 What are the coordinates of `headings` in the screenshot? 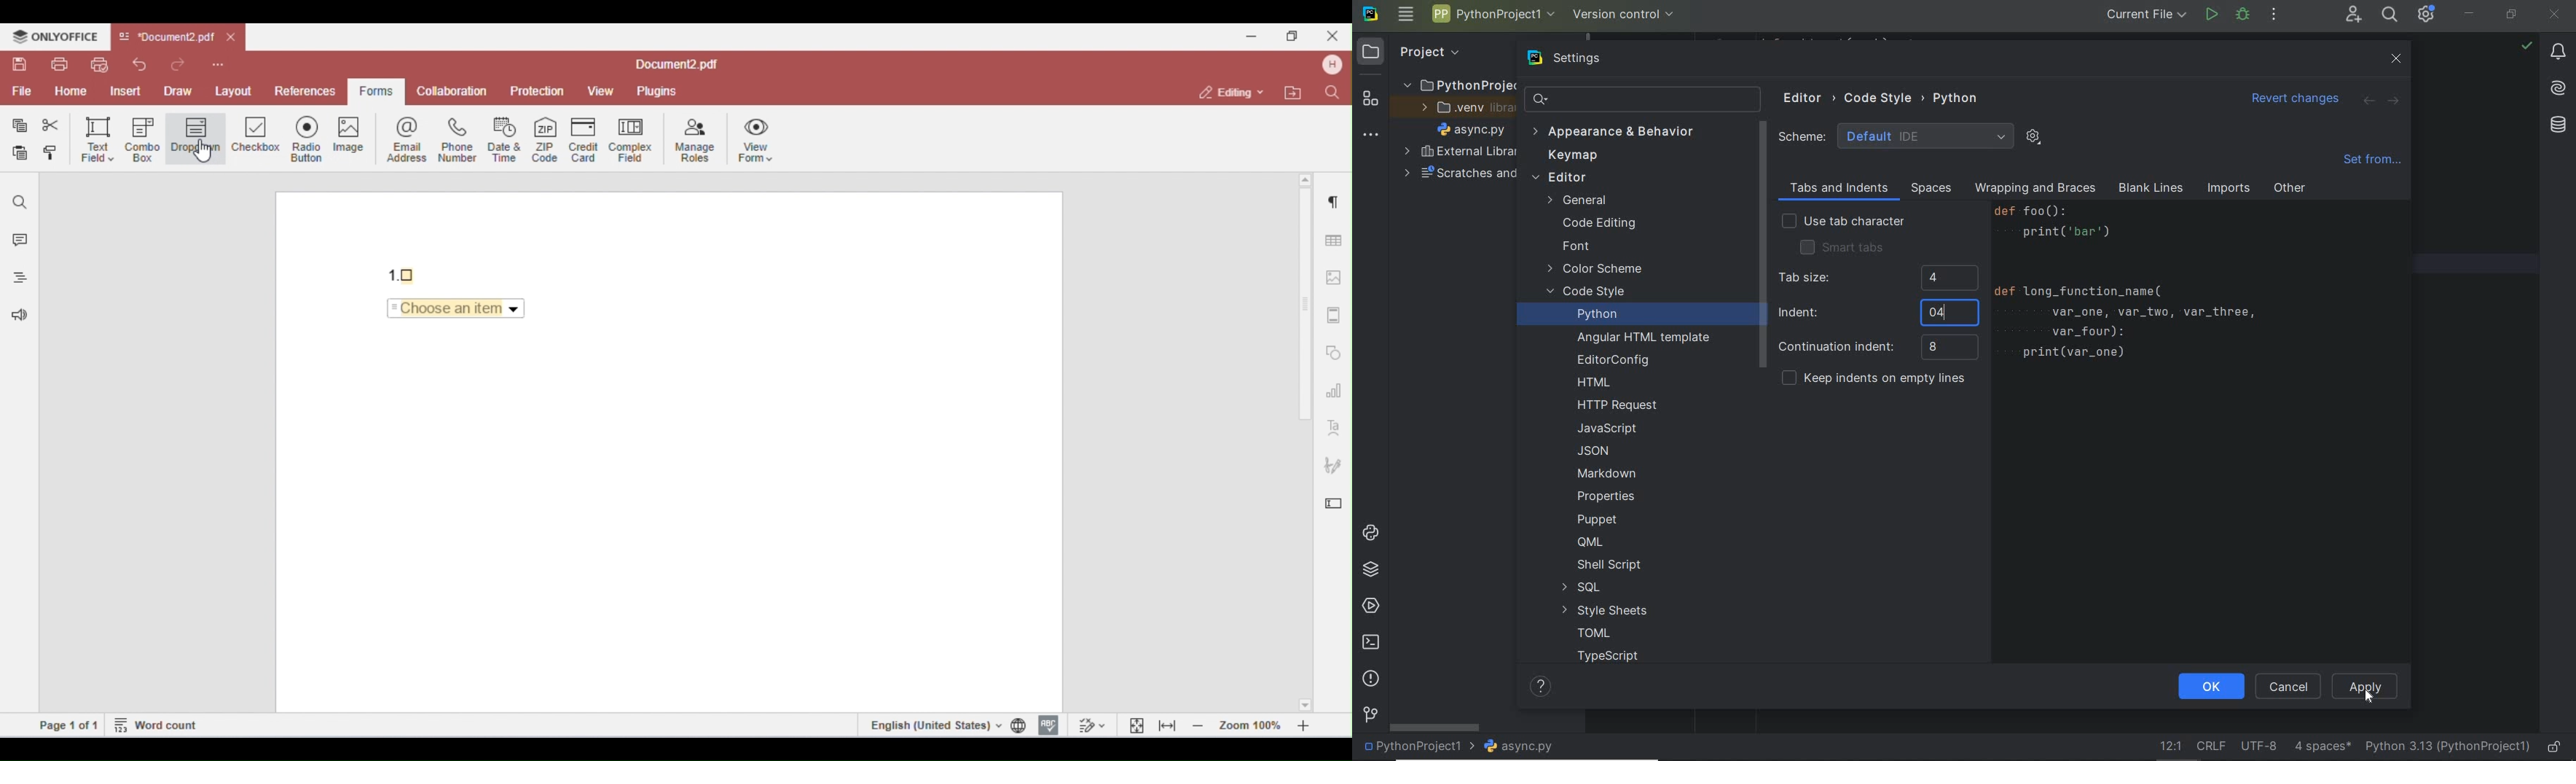 It's located at (16, 280).